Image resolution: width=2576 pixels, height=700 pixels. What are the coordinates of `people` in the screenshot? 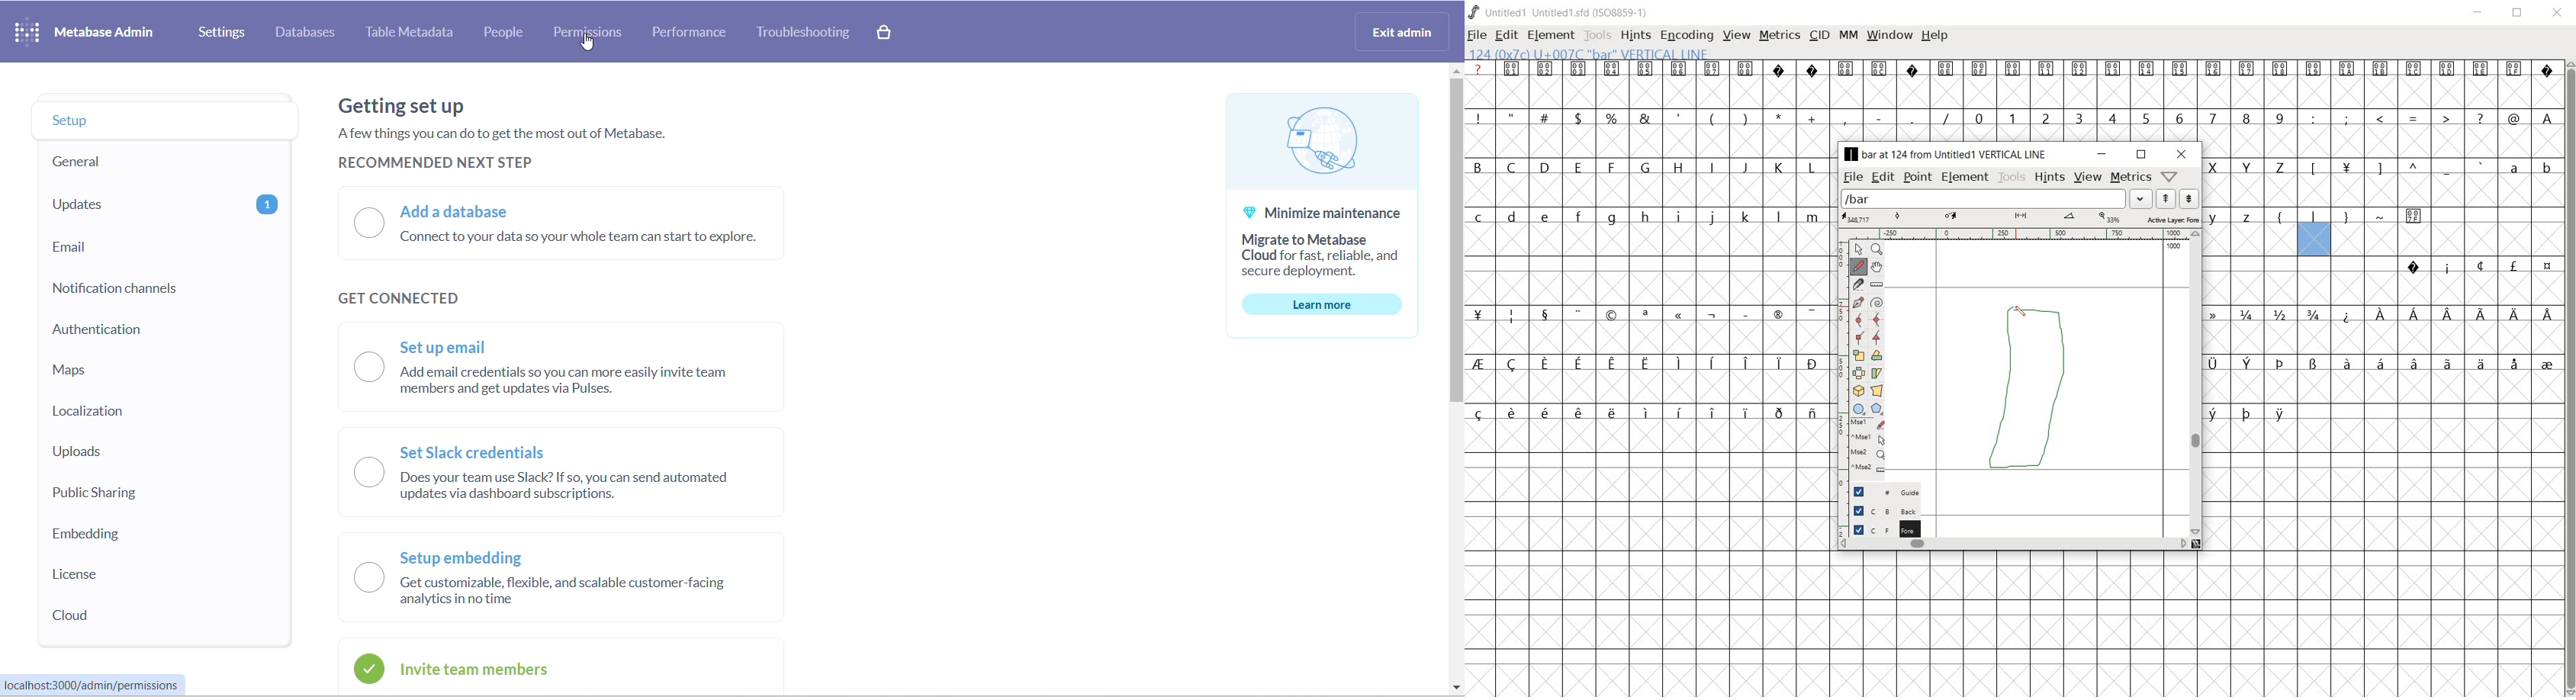 It's located at (514, 34).